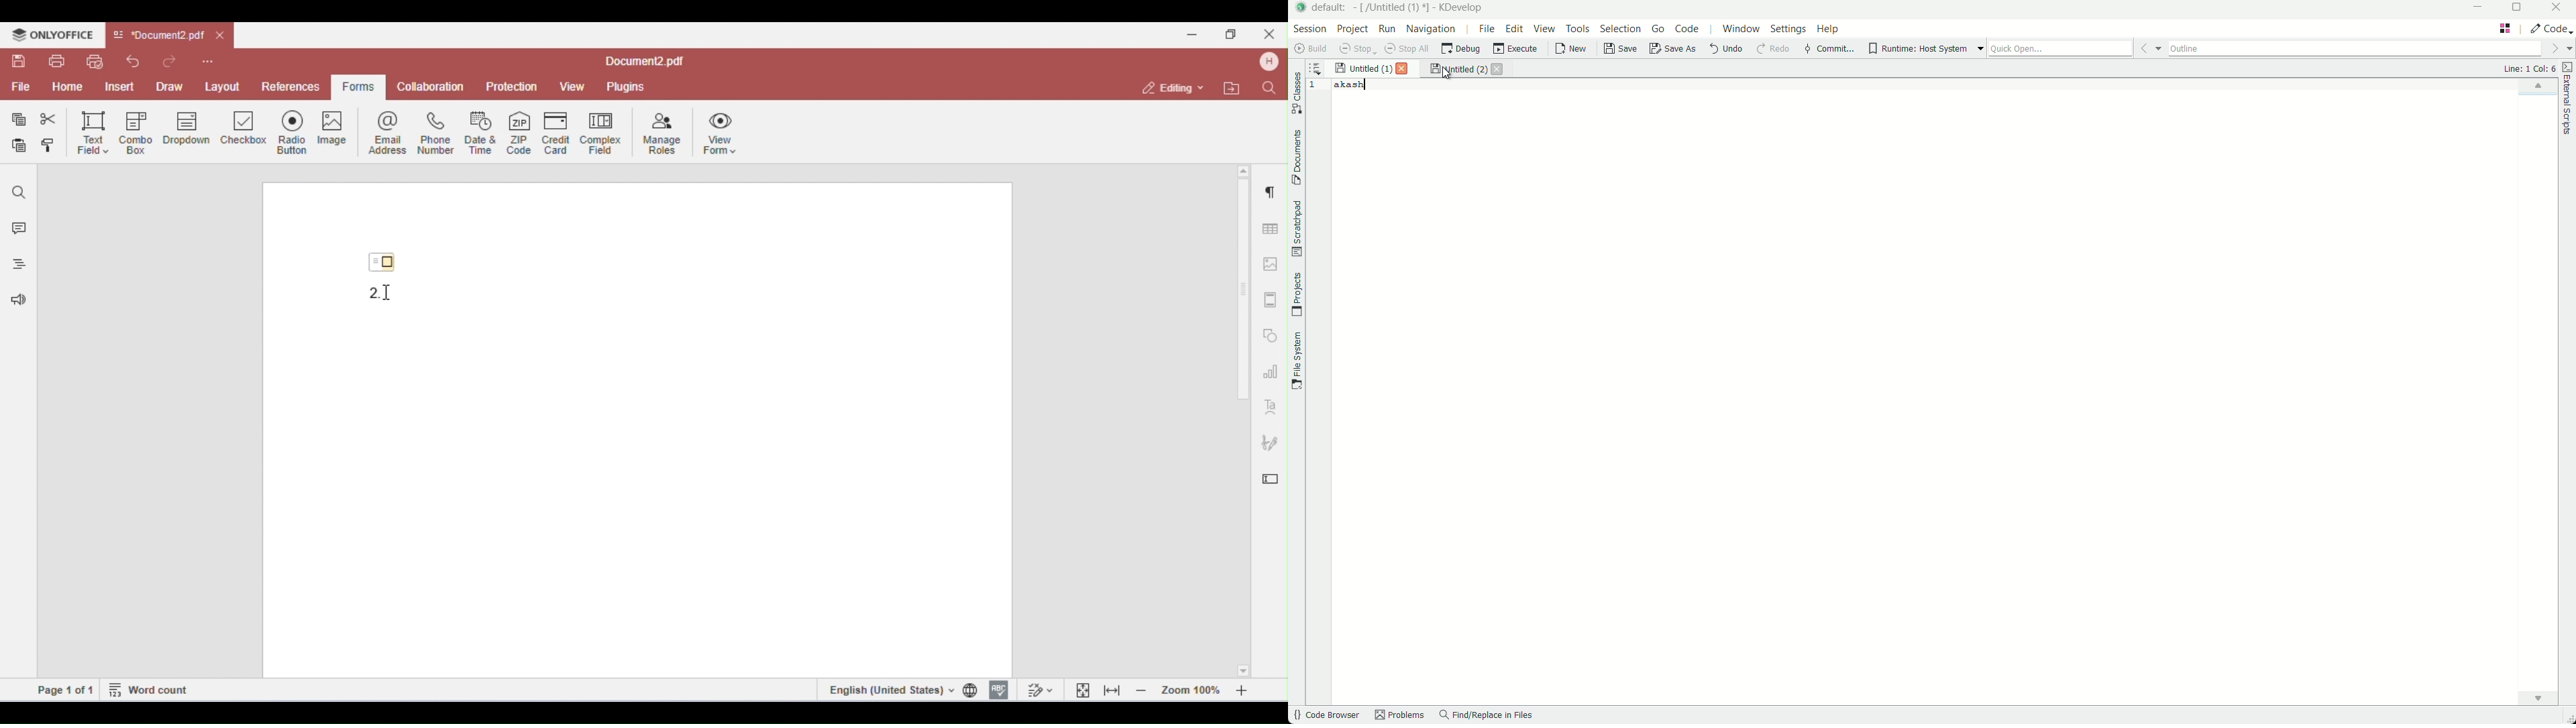  Describe the element at coordinates (1386, 29) in the screenshot. I see `run menu` at that location.